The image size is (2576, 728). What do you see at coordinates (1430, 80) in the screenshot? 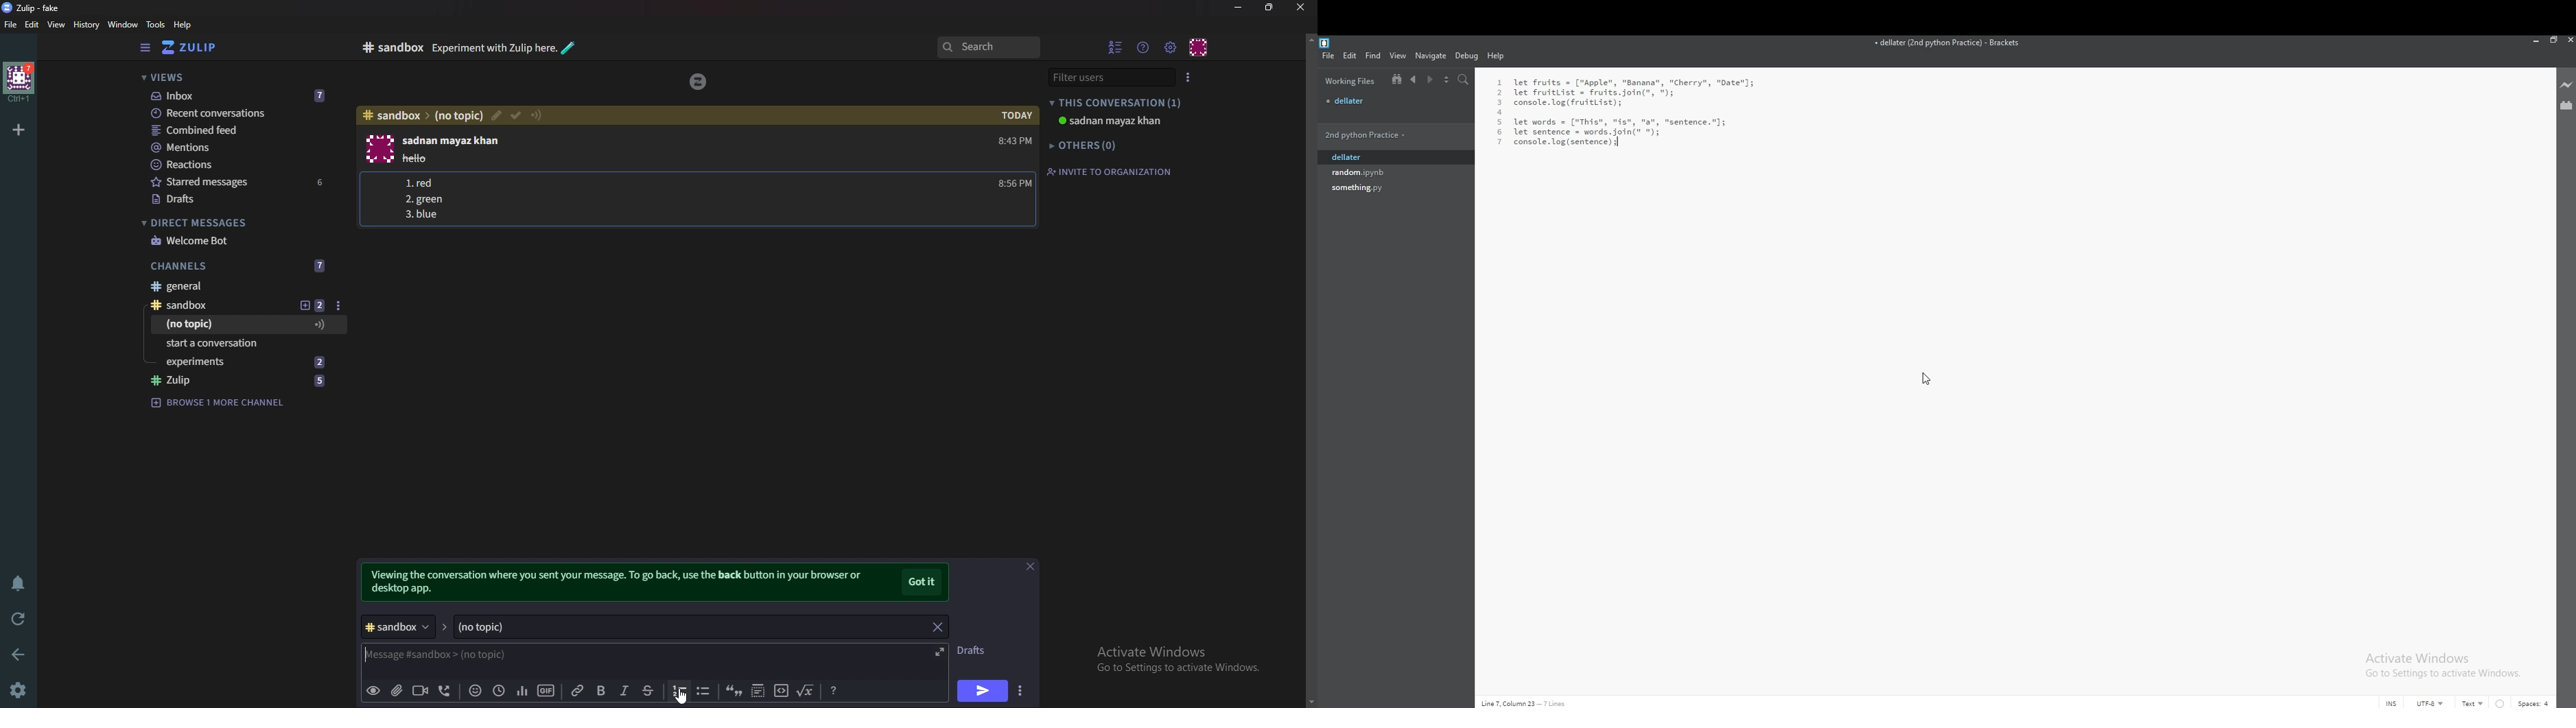
I see `next` at bounding box center [1430, 80].